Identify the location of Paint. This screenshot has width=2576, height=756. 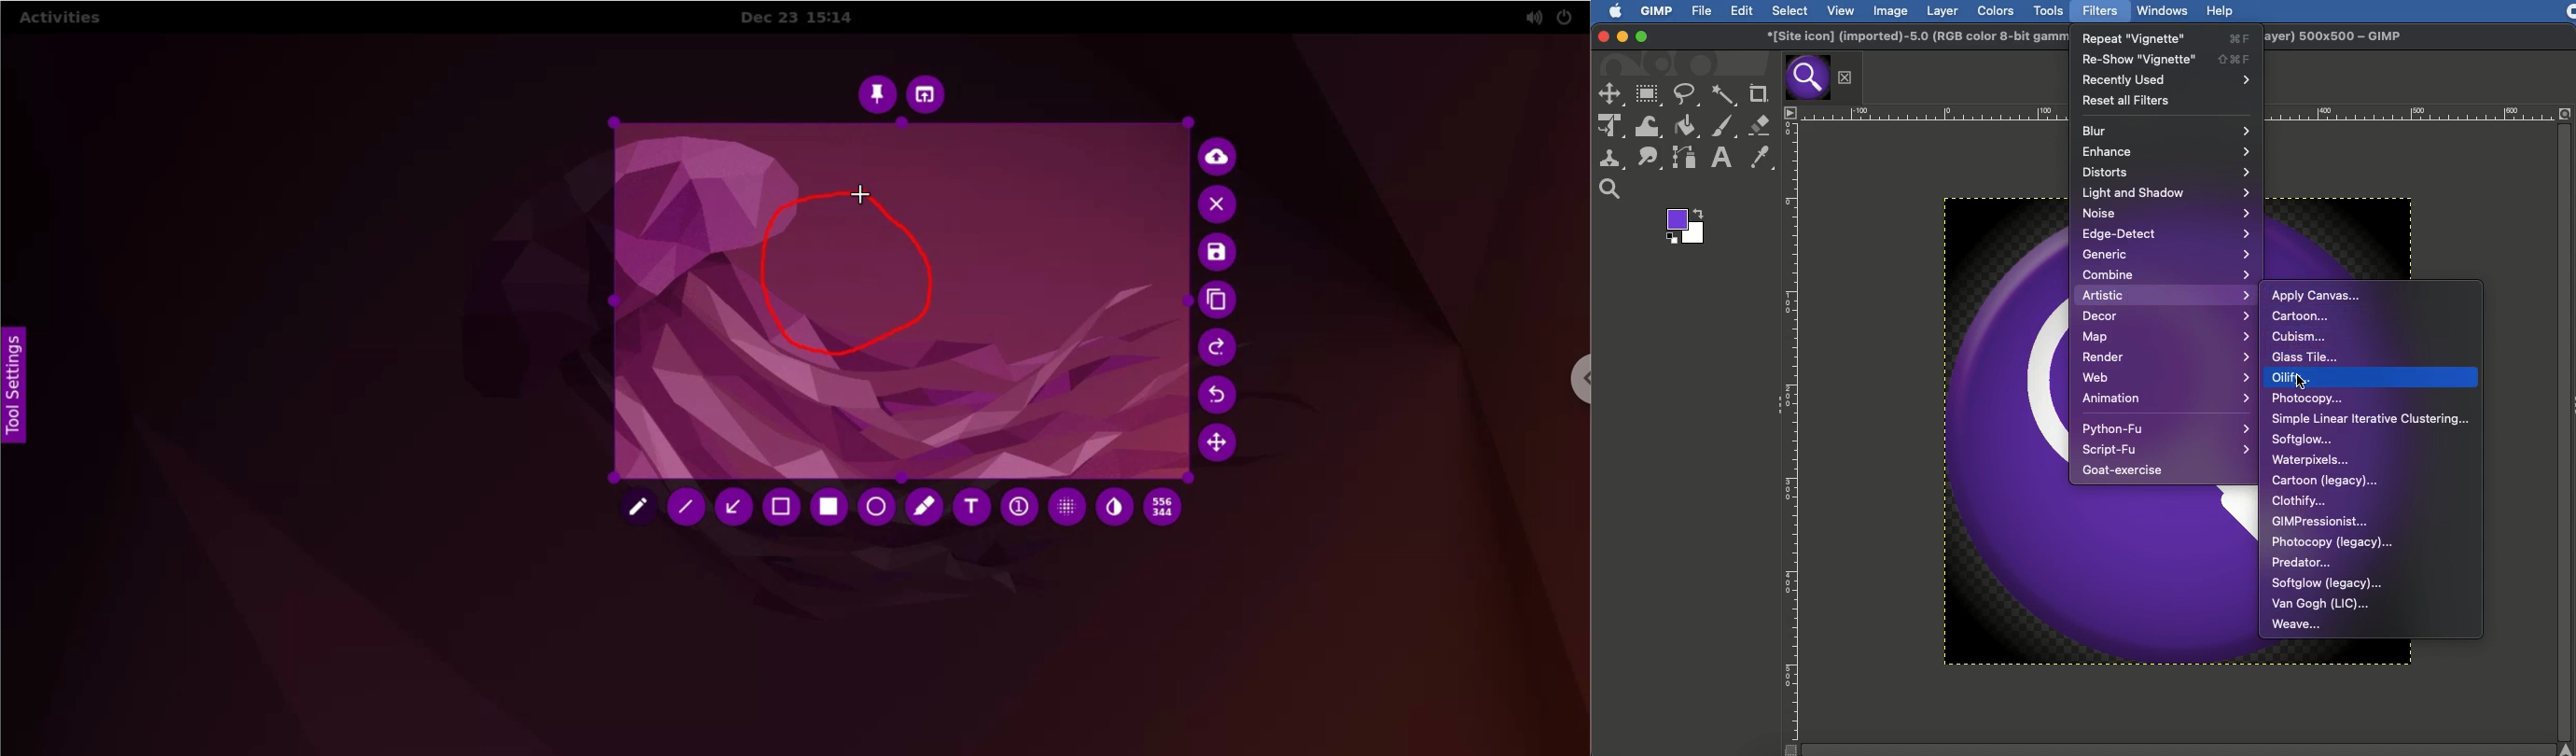
(1725, 126).